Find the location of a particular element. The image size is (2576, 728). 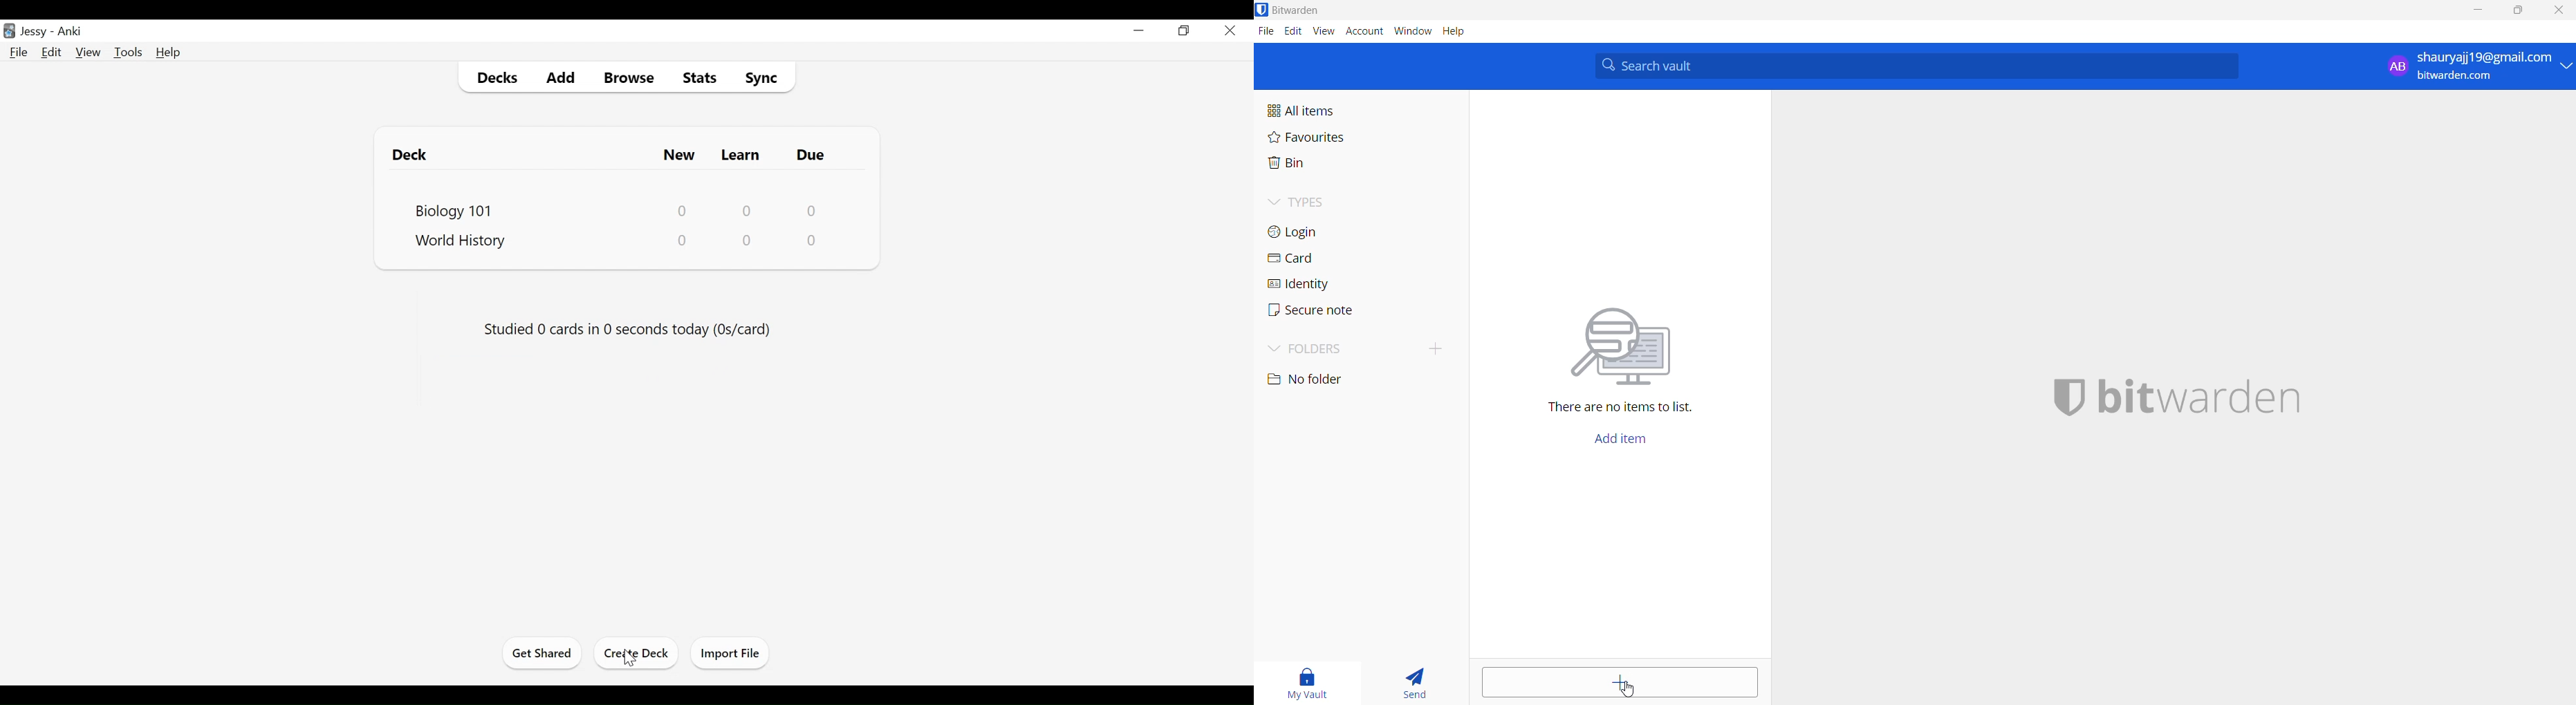

account is located at coordinates (1364, 32).